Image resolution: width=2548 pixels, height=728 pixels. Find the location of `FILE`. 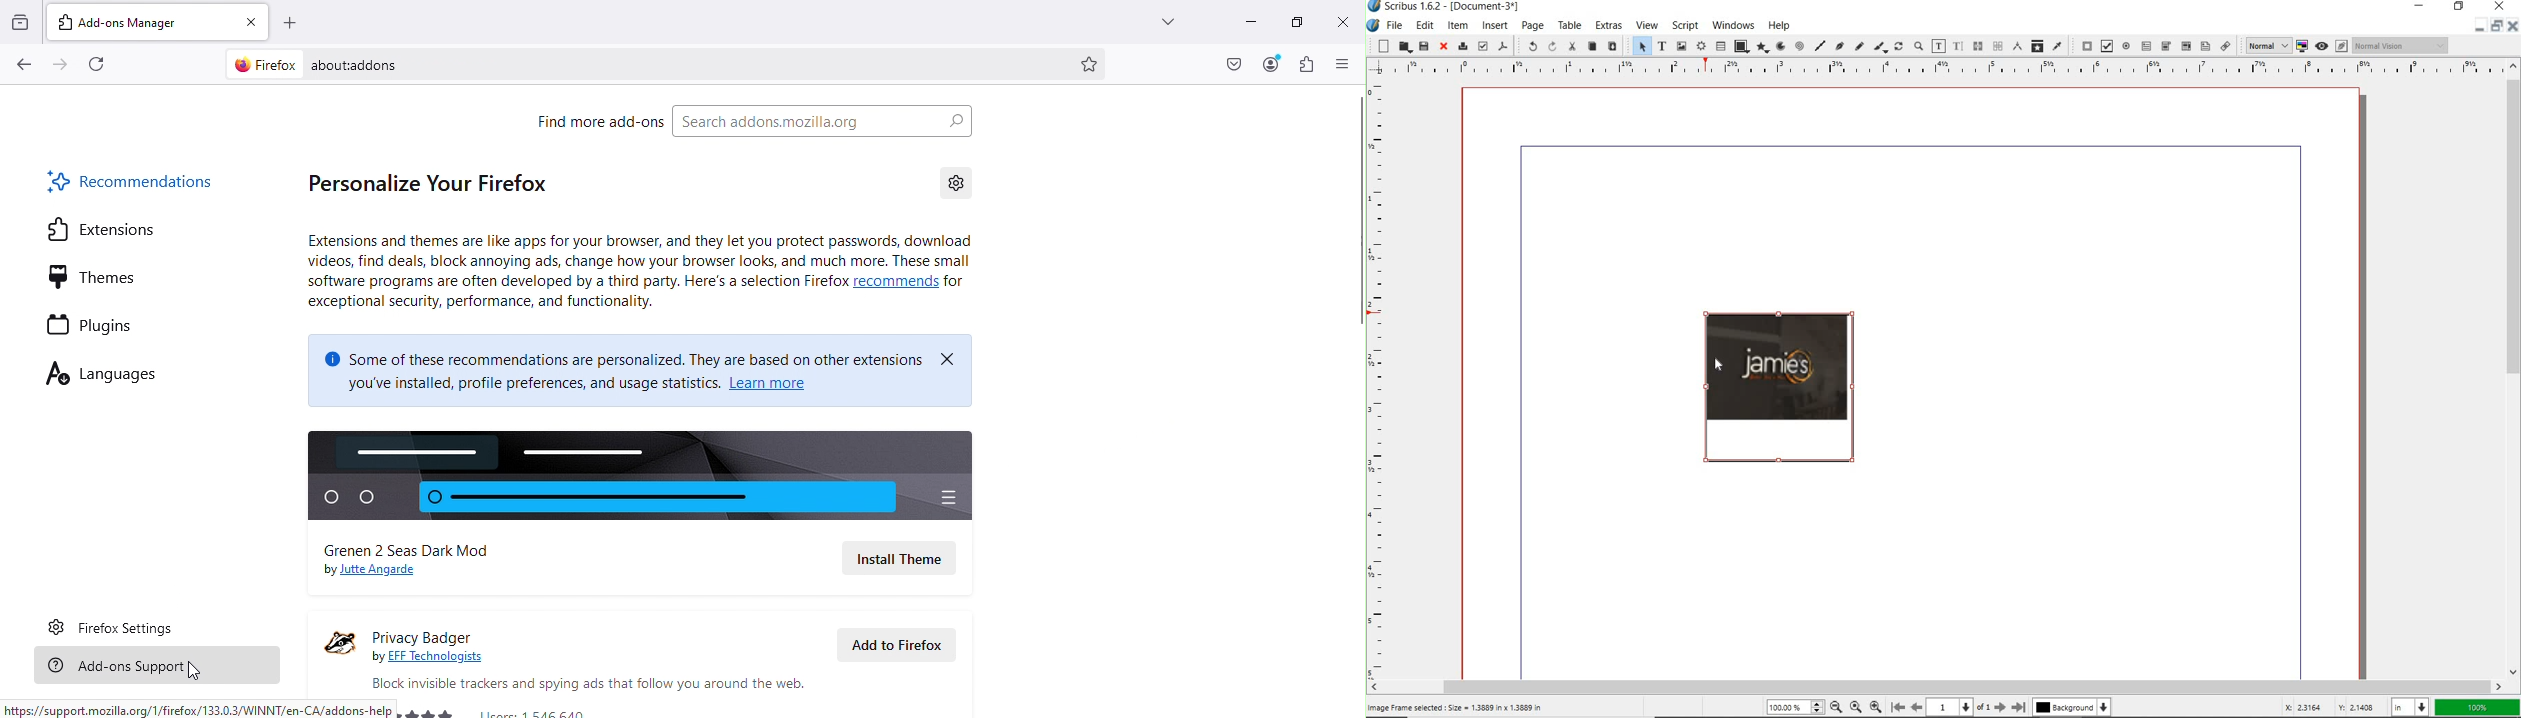

FILE is located at coordinates (1396, 26).